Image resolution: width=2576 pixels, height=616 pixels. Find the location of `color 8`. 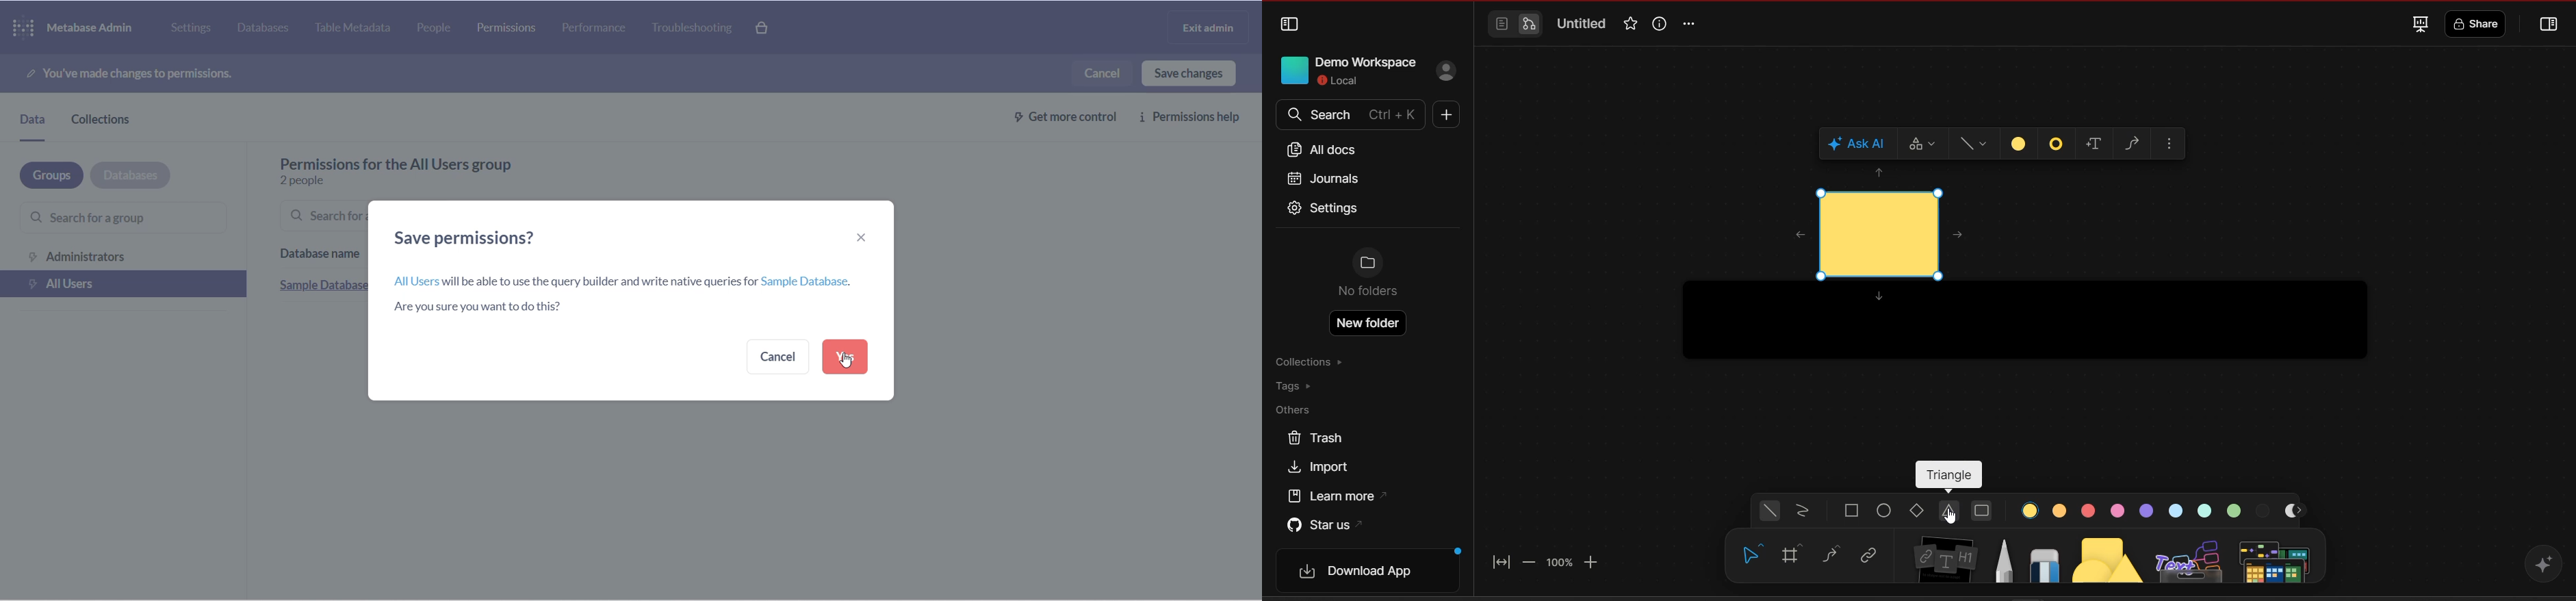

color 8 is located at coordinates (2236, 509).